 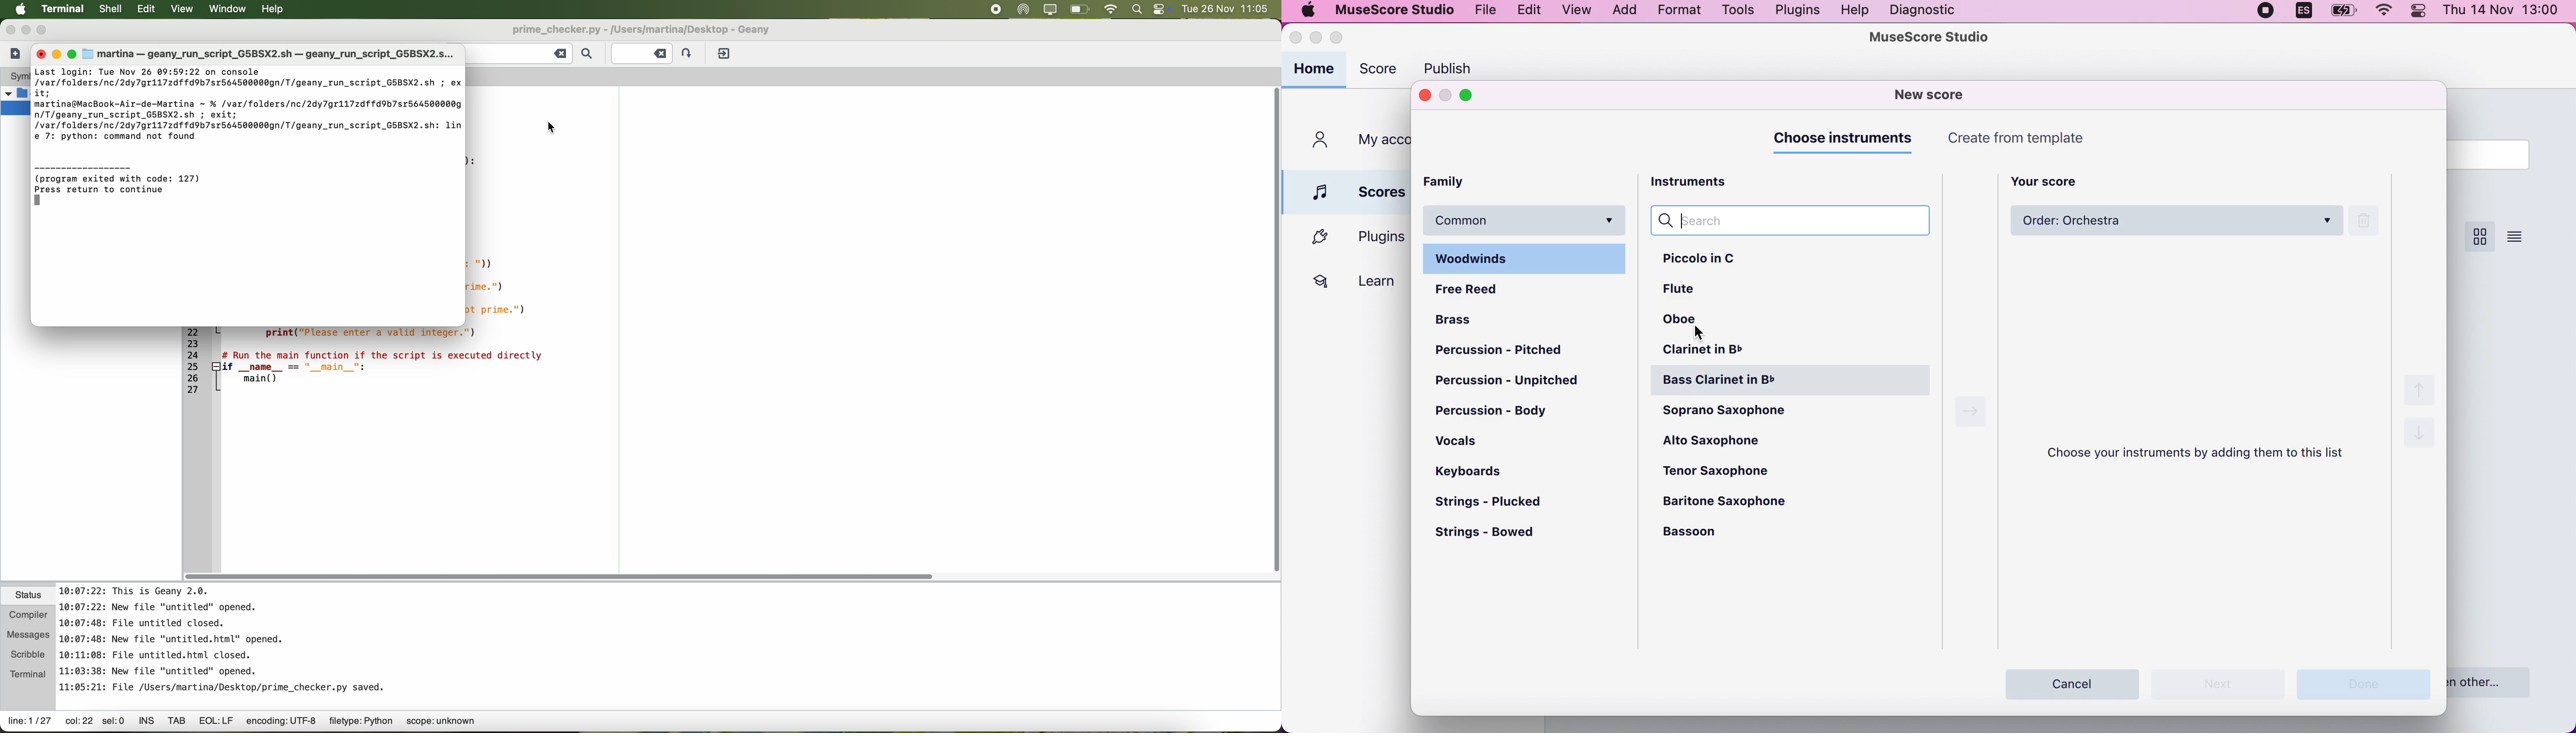 I want to click on bassoon, so click(x=1711, y=532).